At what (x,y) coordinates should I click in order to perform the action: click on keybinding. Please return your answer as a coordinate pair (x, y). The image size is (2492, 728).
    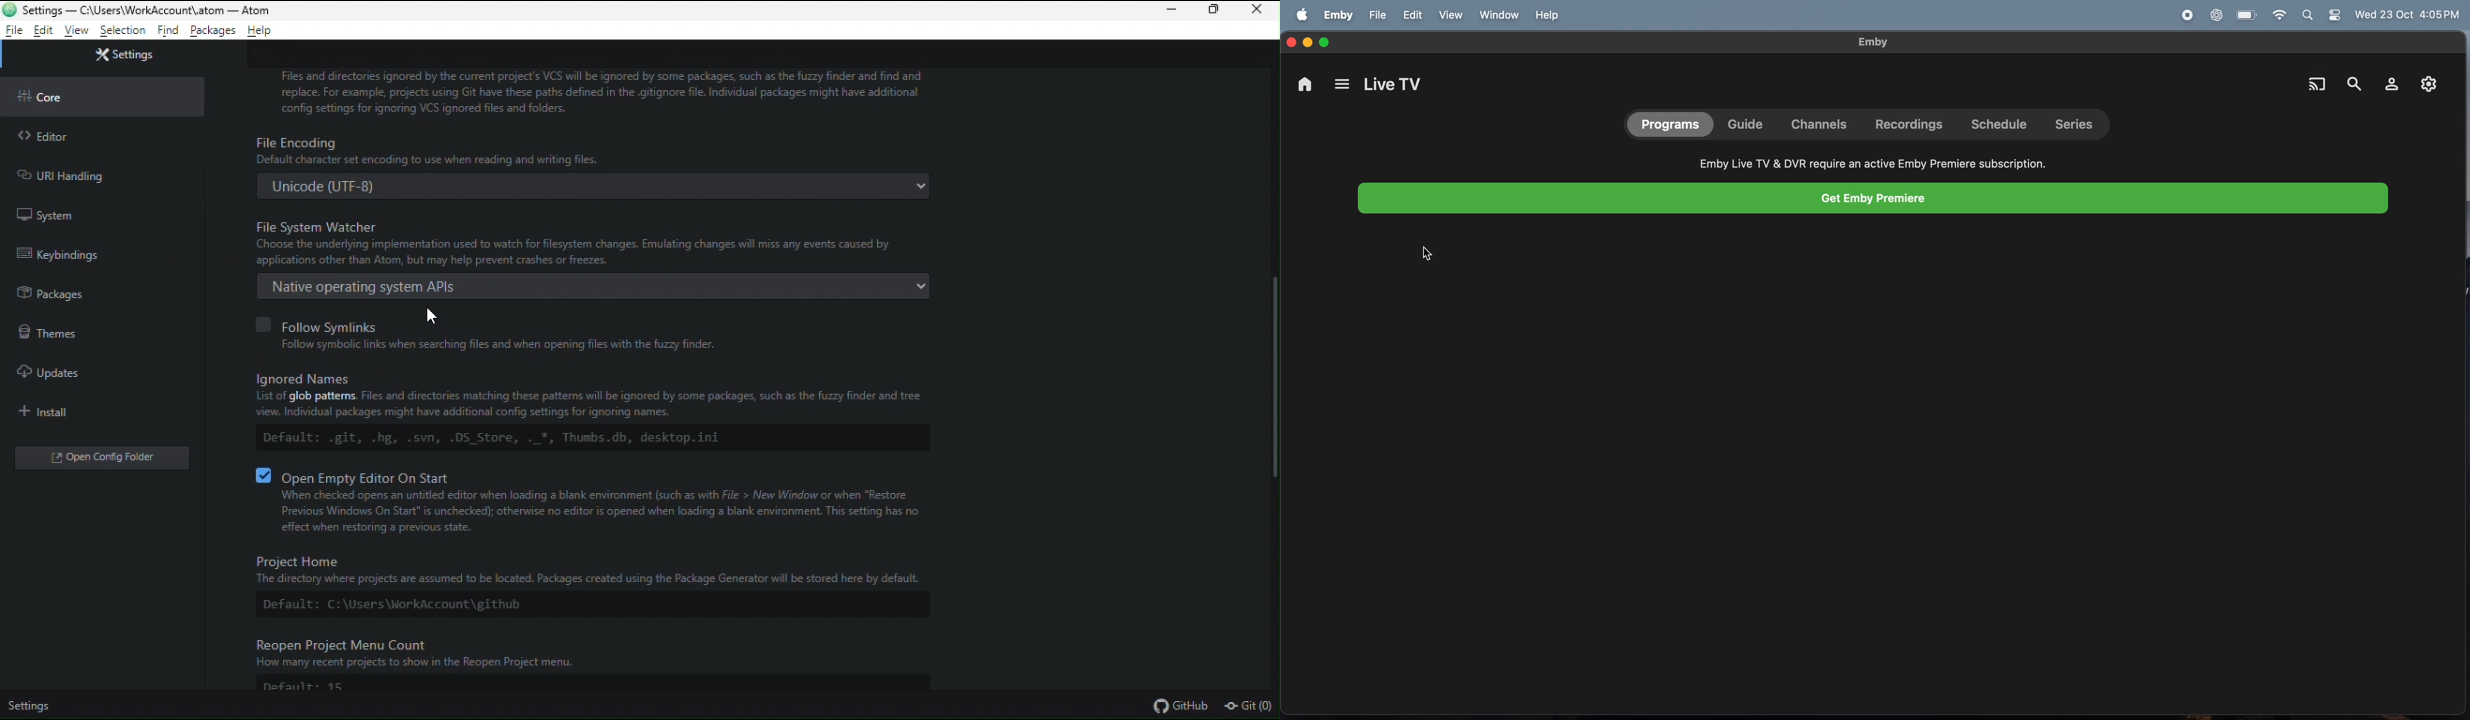
    Looking at the image, I should click on (56, 253).